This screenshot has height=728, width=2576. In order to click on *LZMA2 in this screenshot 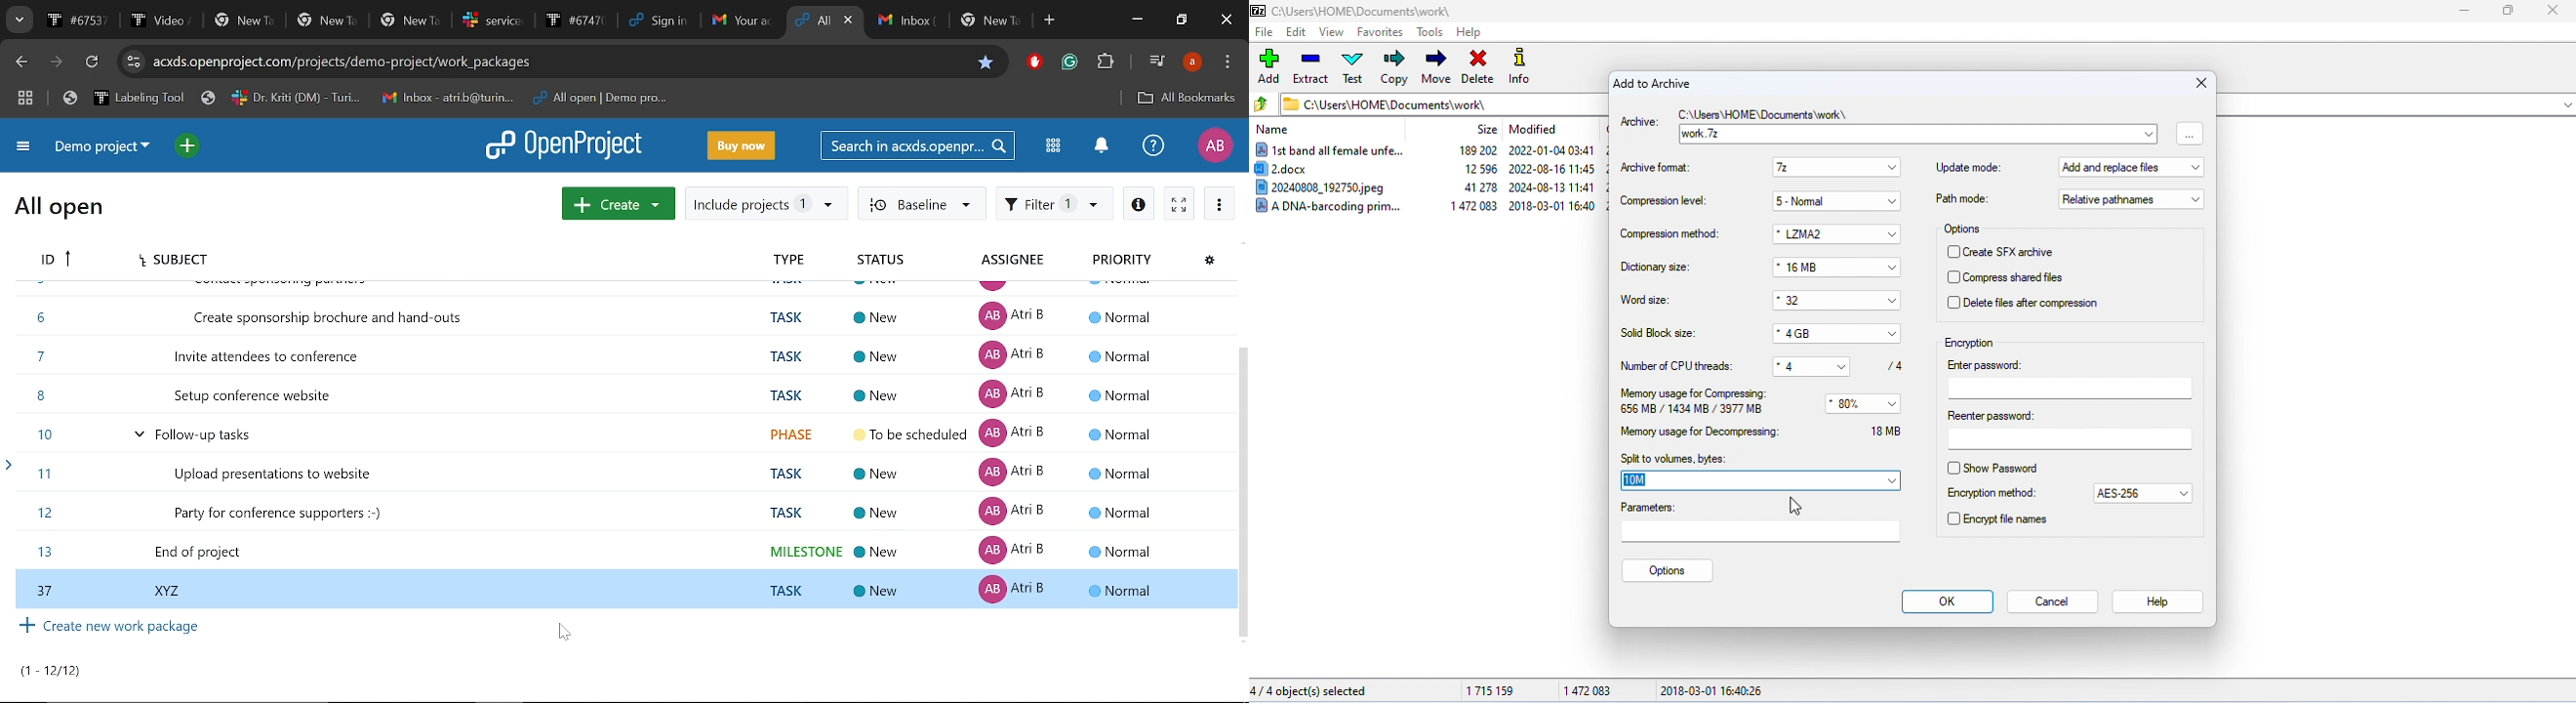, I will do `click(1821, 235)`.